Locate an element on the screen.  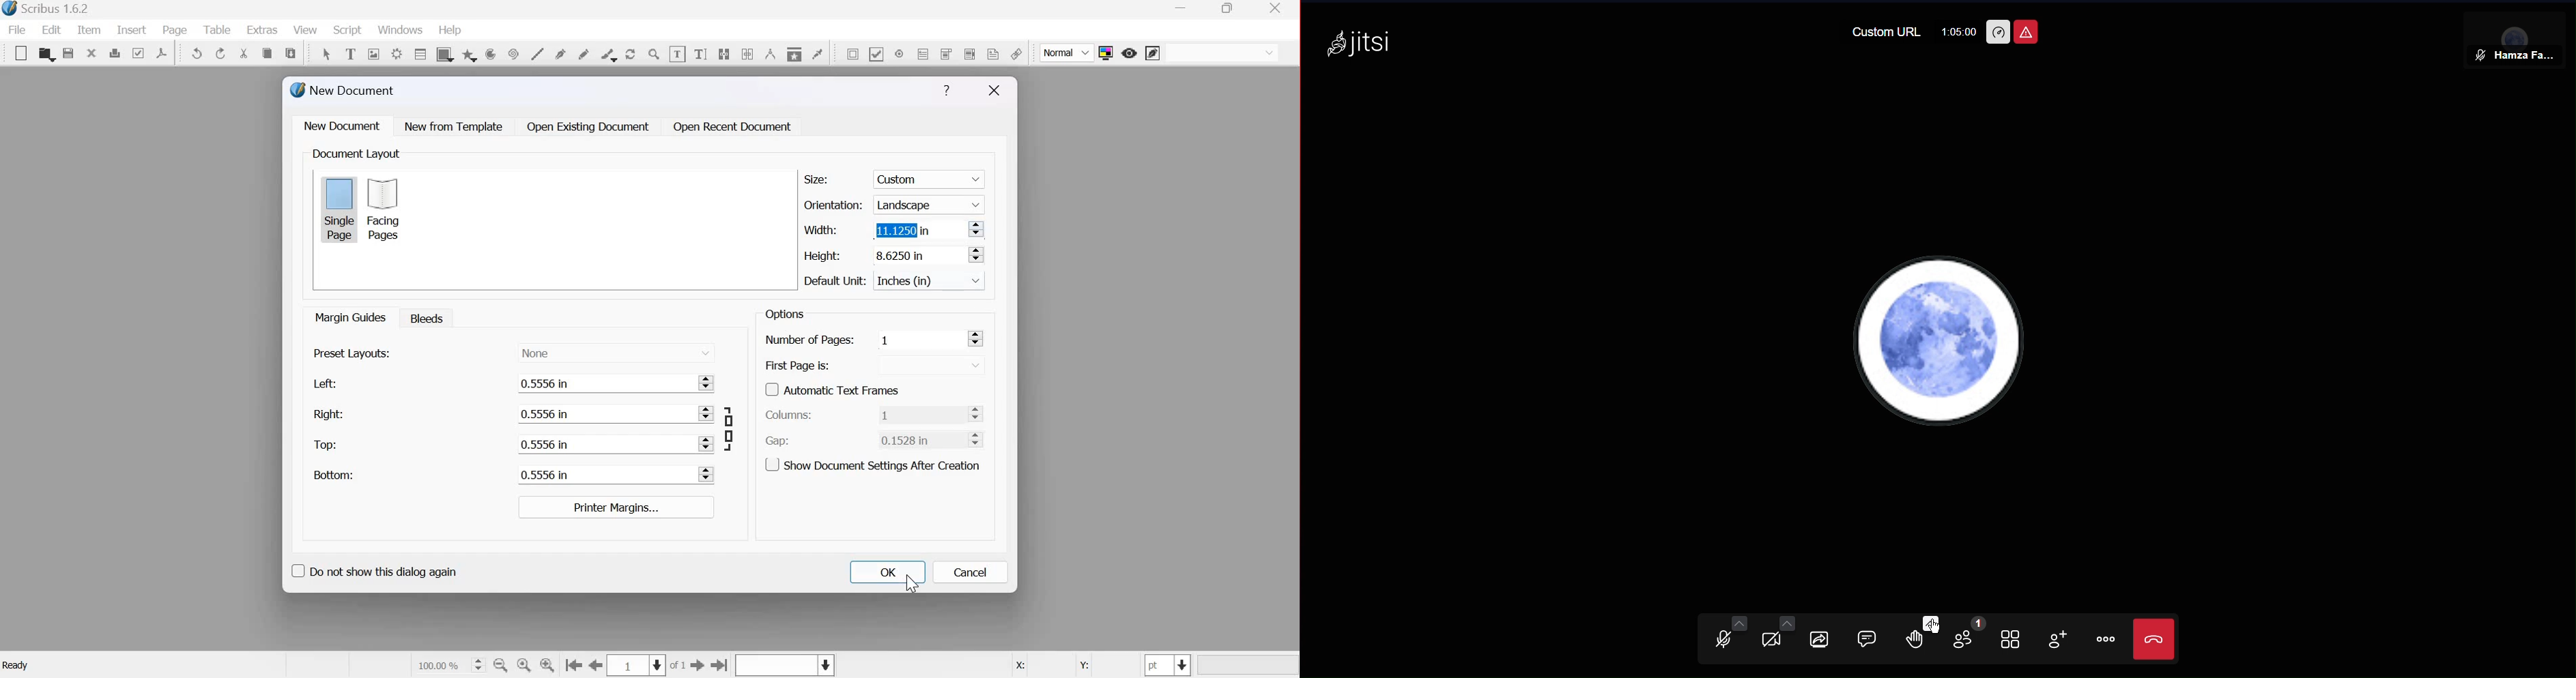
of 1 is located at coordinates (678, 666).